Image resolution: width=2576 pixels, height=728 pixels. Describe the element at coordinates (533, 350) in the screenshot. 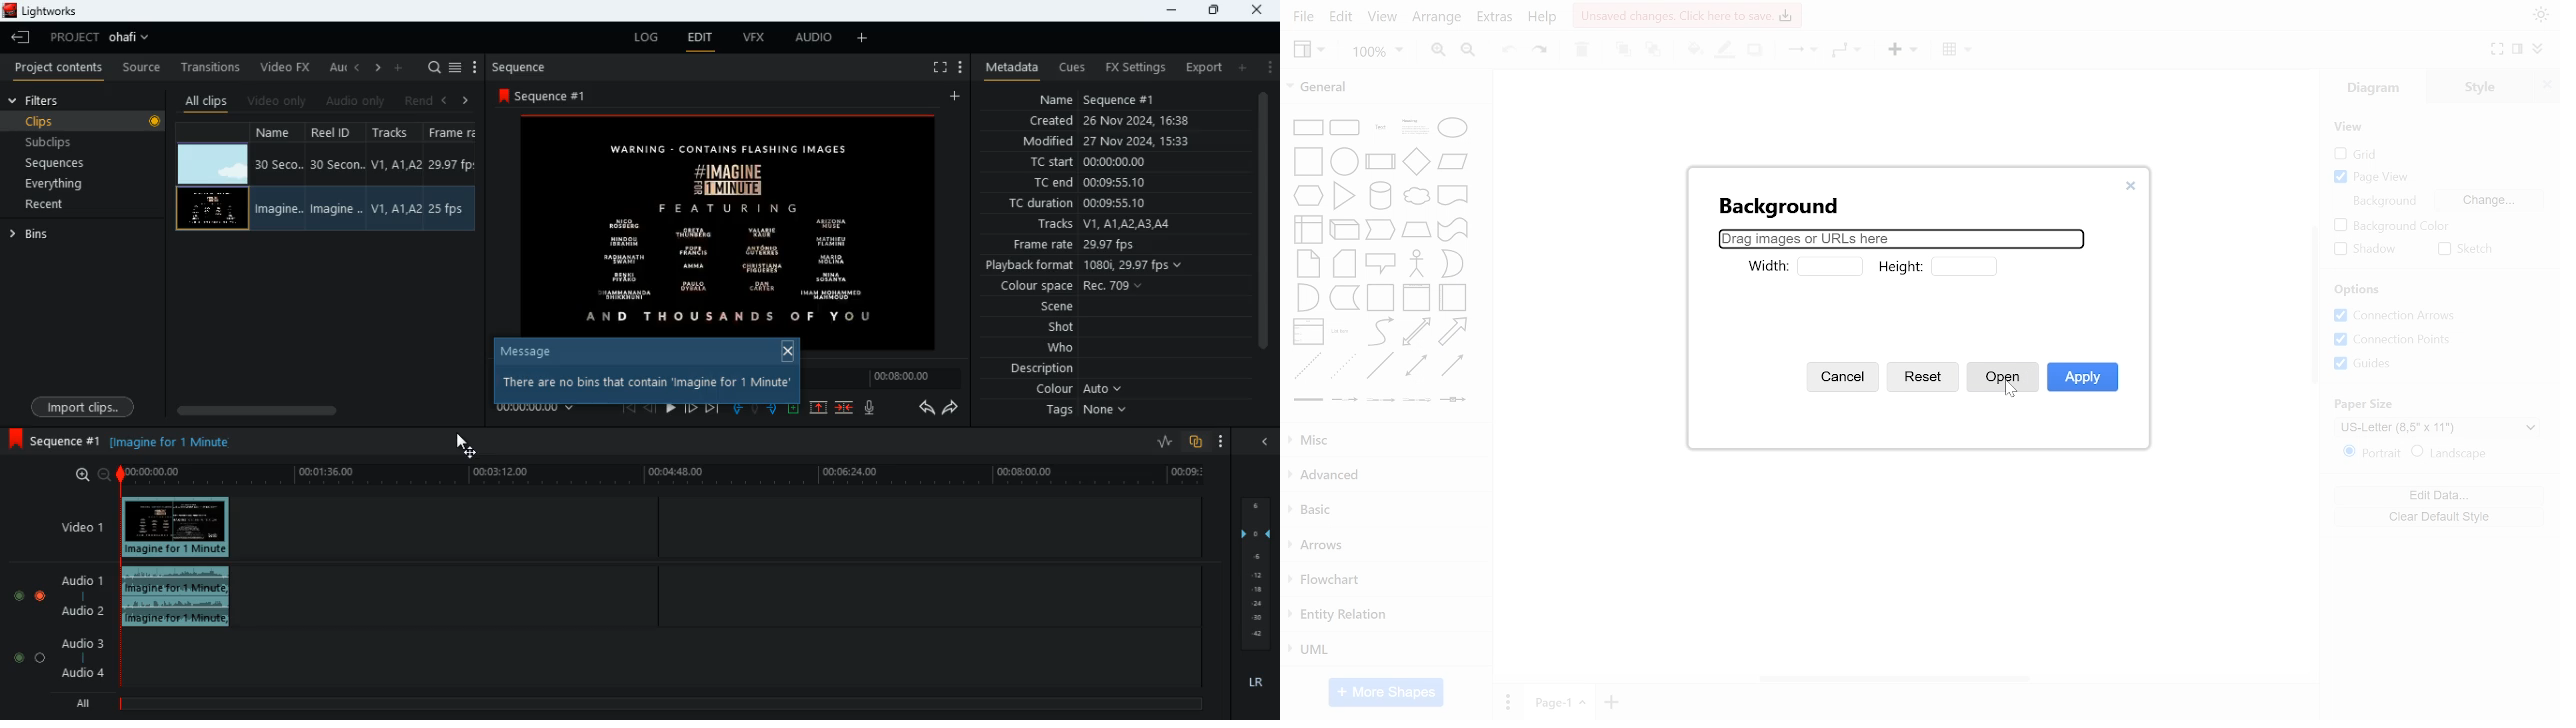

I see `message` at that location.